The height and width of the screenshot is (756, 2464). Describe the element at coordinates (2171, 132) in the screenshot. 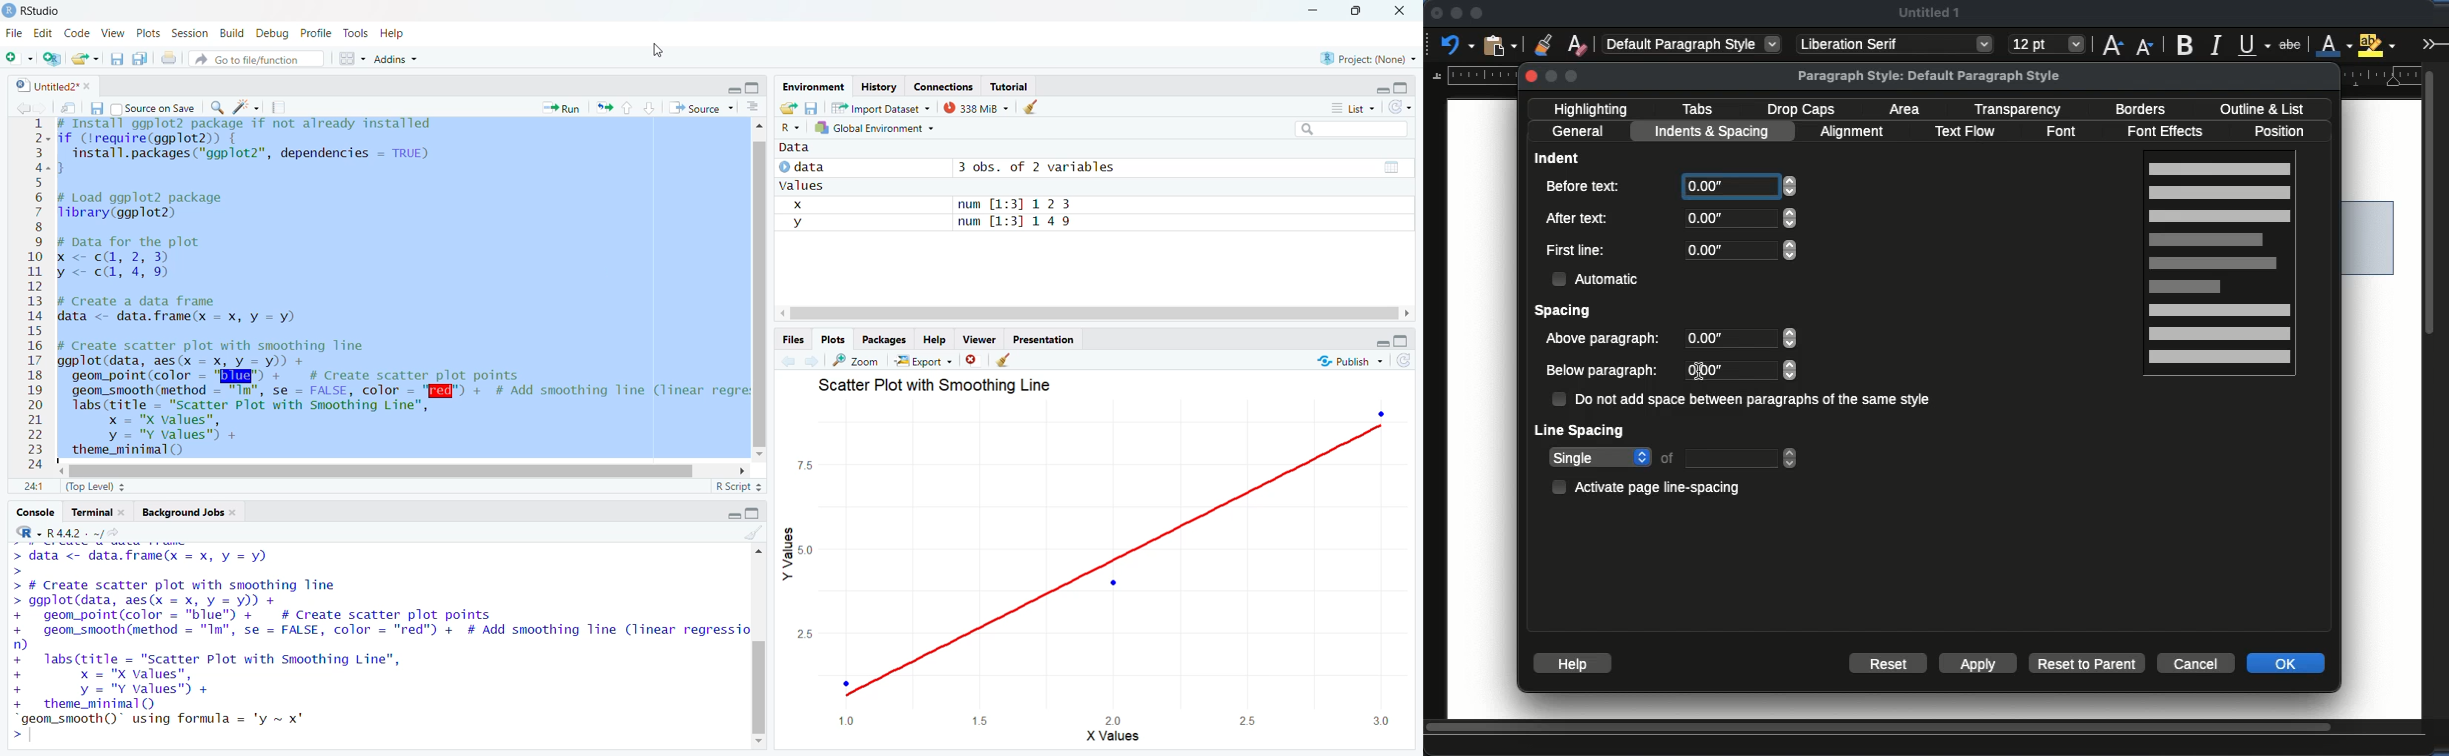

I see `font effects` at that location.